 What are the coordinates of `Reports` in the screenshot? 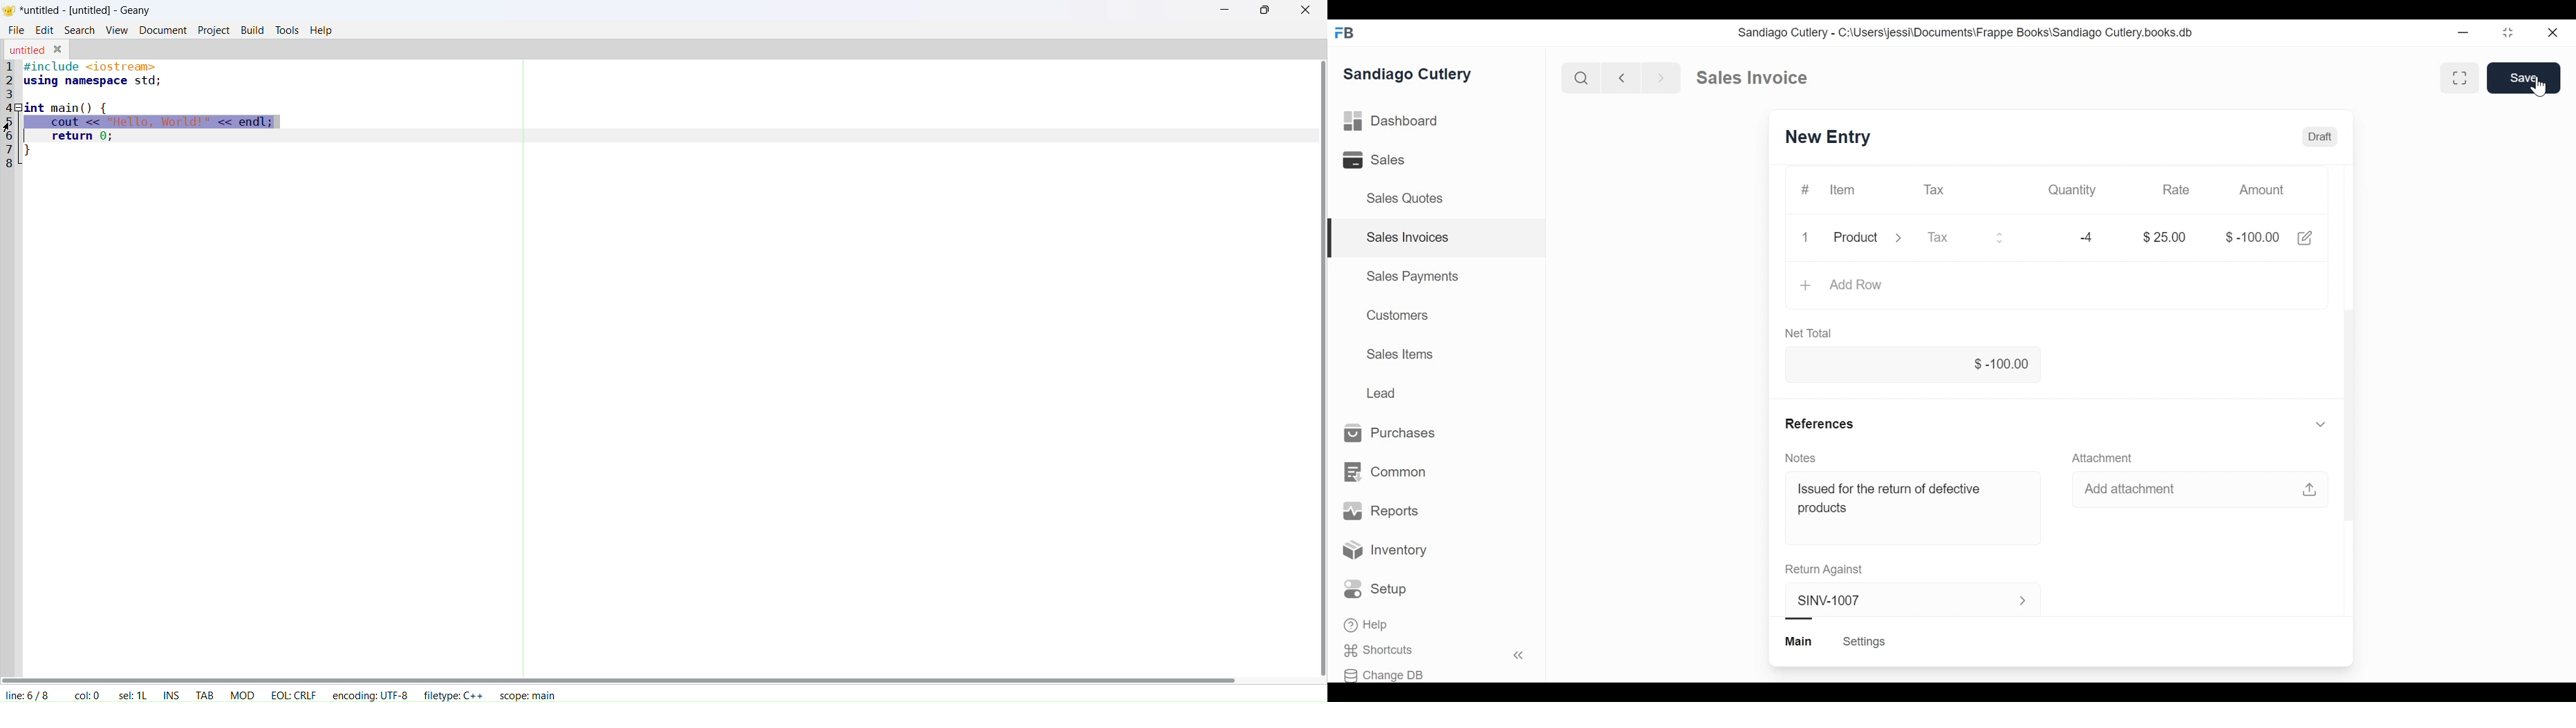 It's located at (1379, 510).